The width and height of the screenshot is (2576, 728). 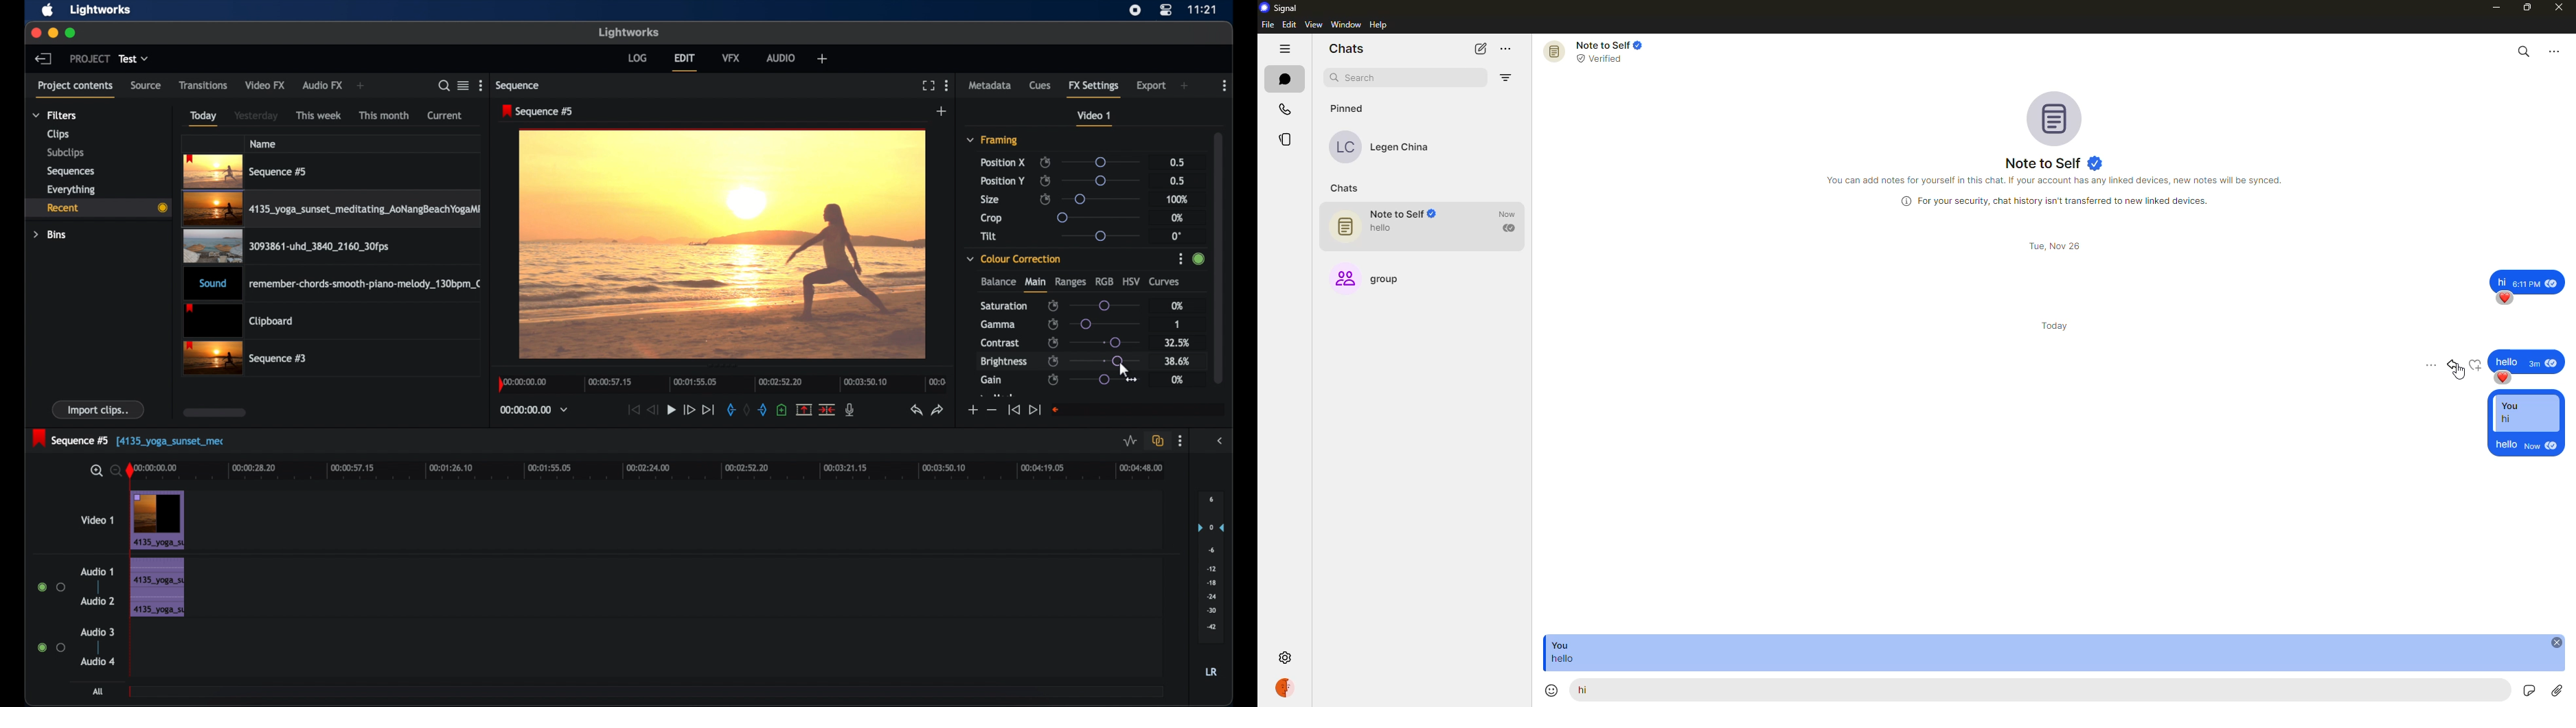 What do you see at coordinates (319, 116) in the screenshot?
I see `this week` at bounding box center [319, 116].